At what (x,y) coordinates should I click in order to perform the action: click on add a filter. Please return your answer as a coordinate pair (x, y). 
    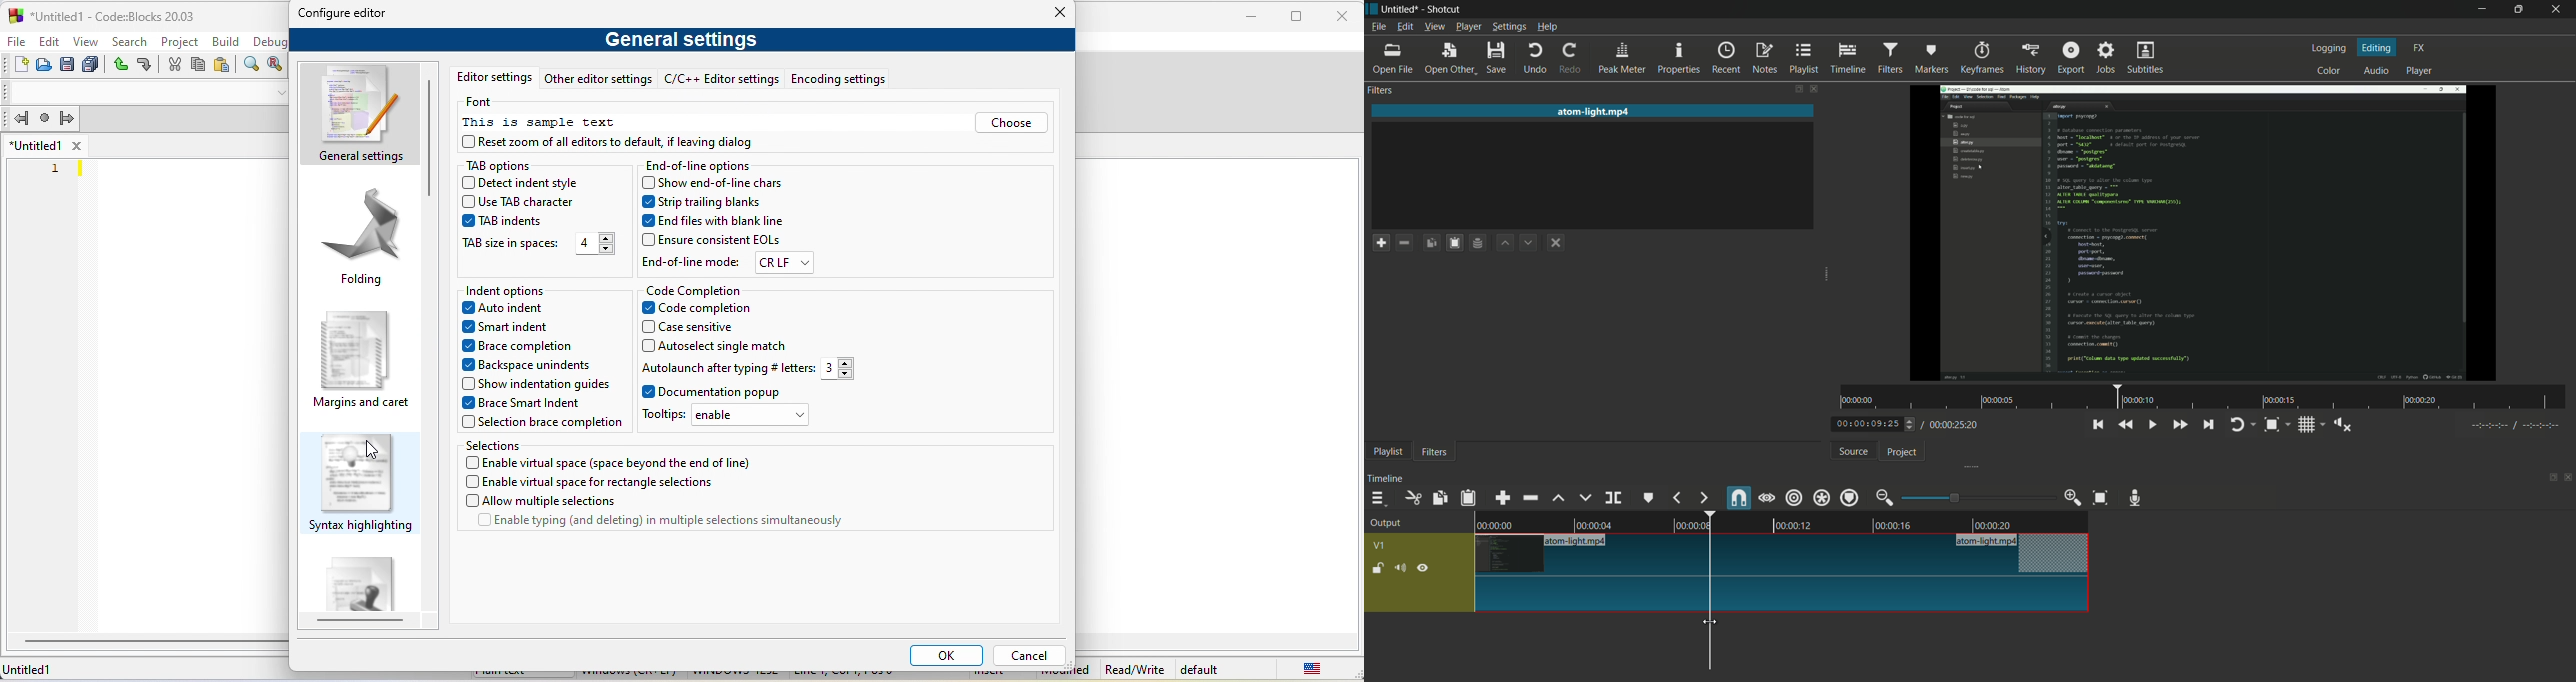
    Looking at the image, I should click on (1381, 242).